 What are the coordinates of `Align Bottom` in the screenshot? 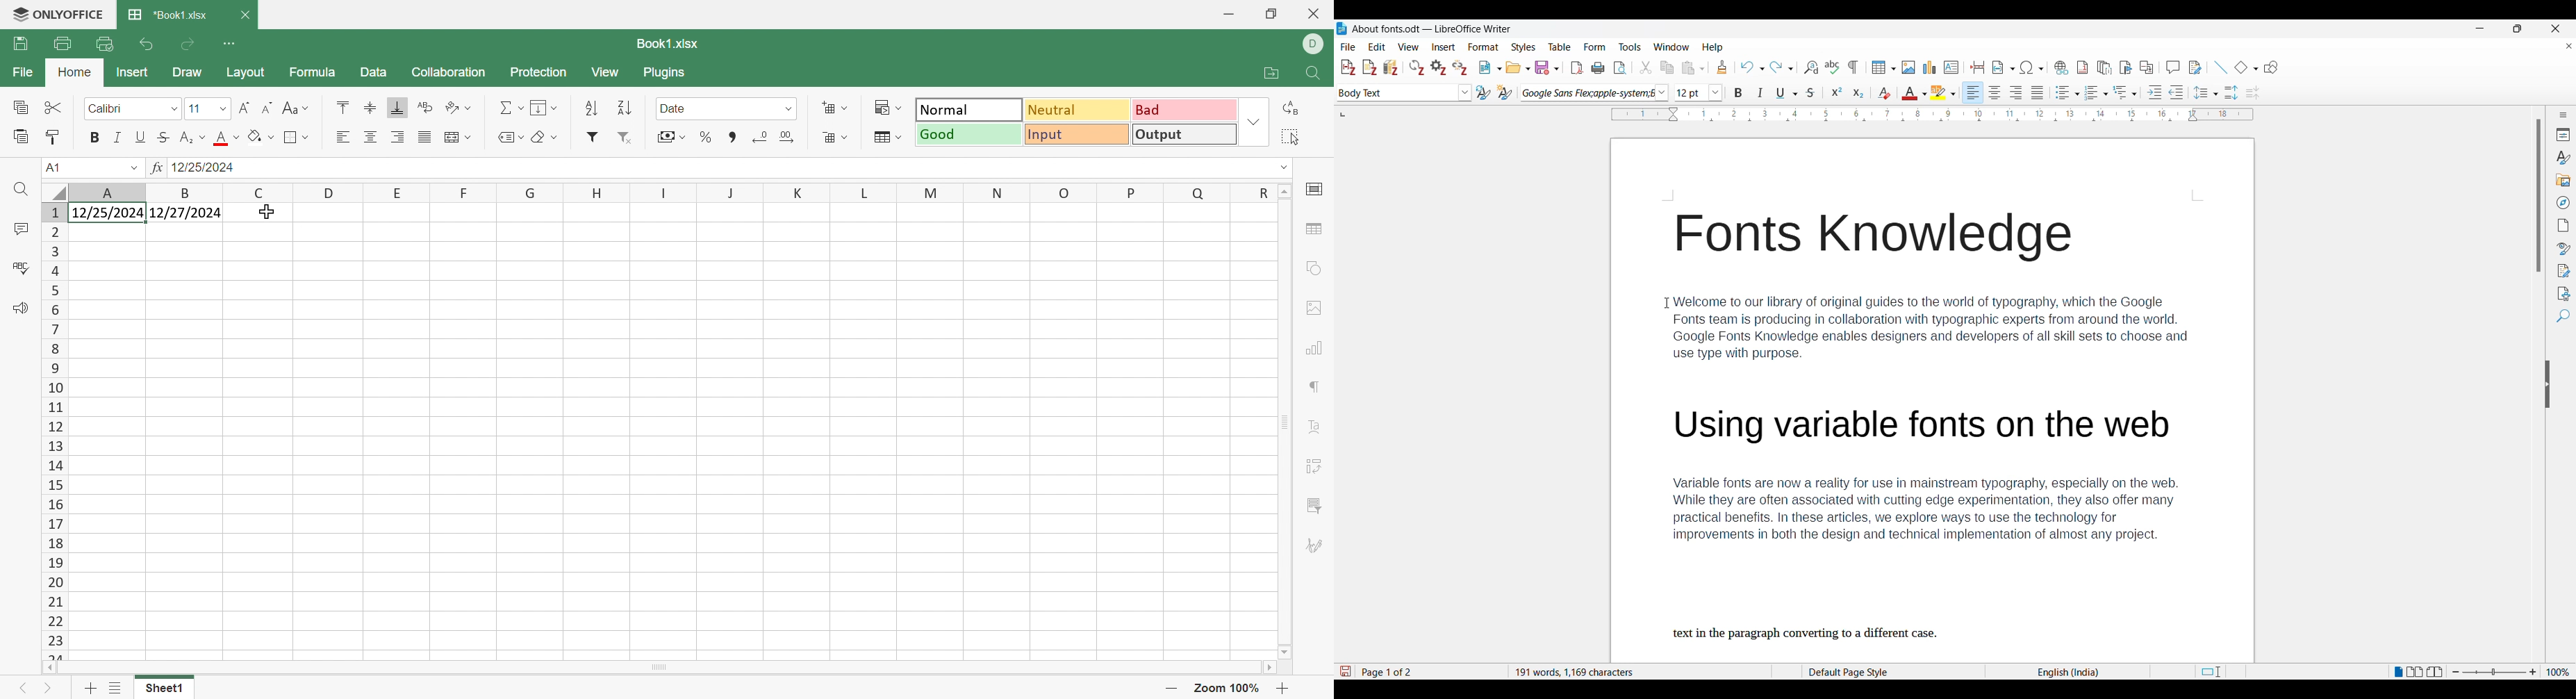 It's located at (397, 108).